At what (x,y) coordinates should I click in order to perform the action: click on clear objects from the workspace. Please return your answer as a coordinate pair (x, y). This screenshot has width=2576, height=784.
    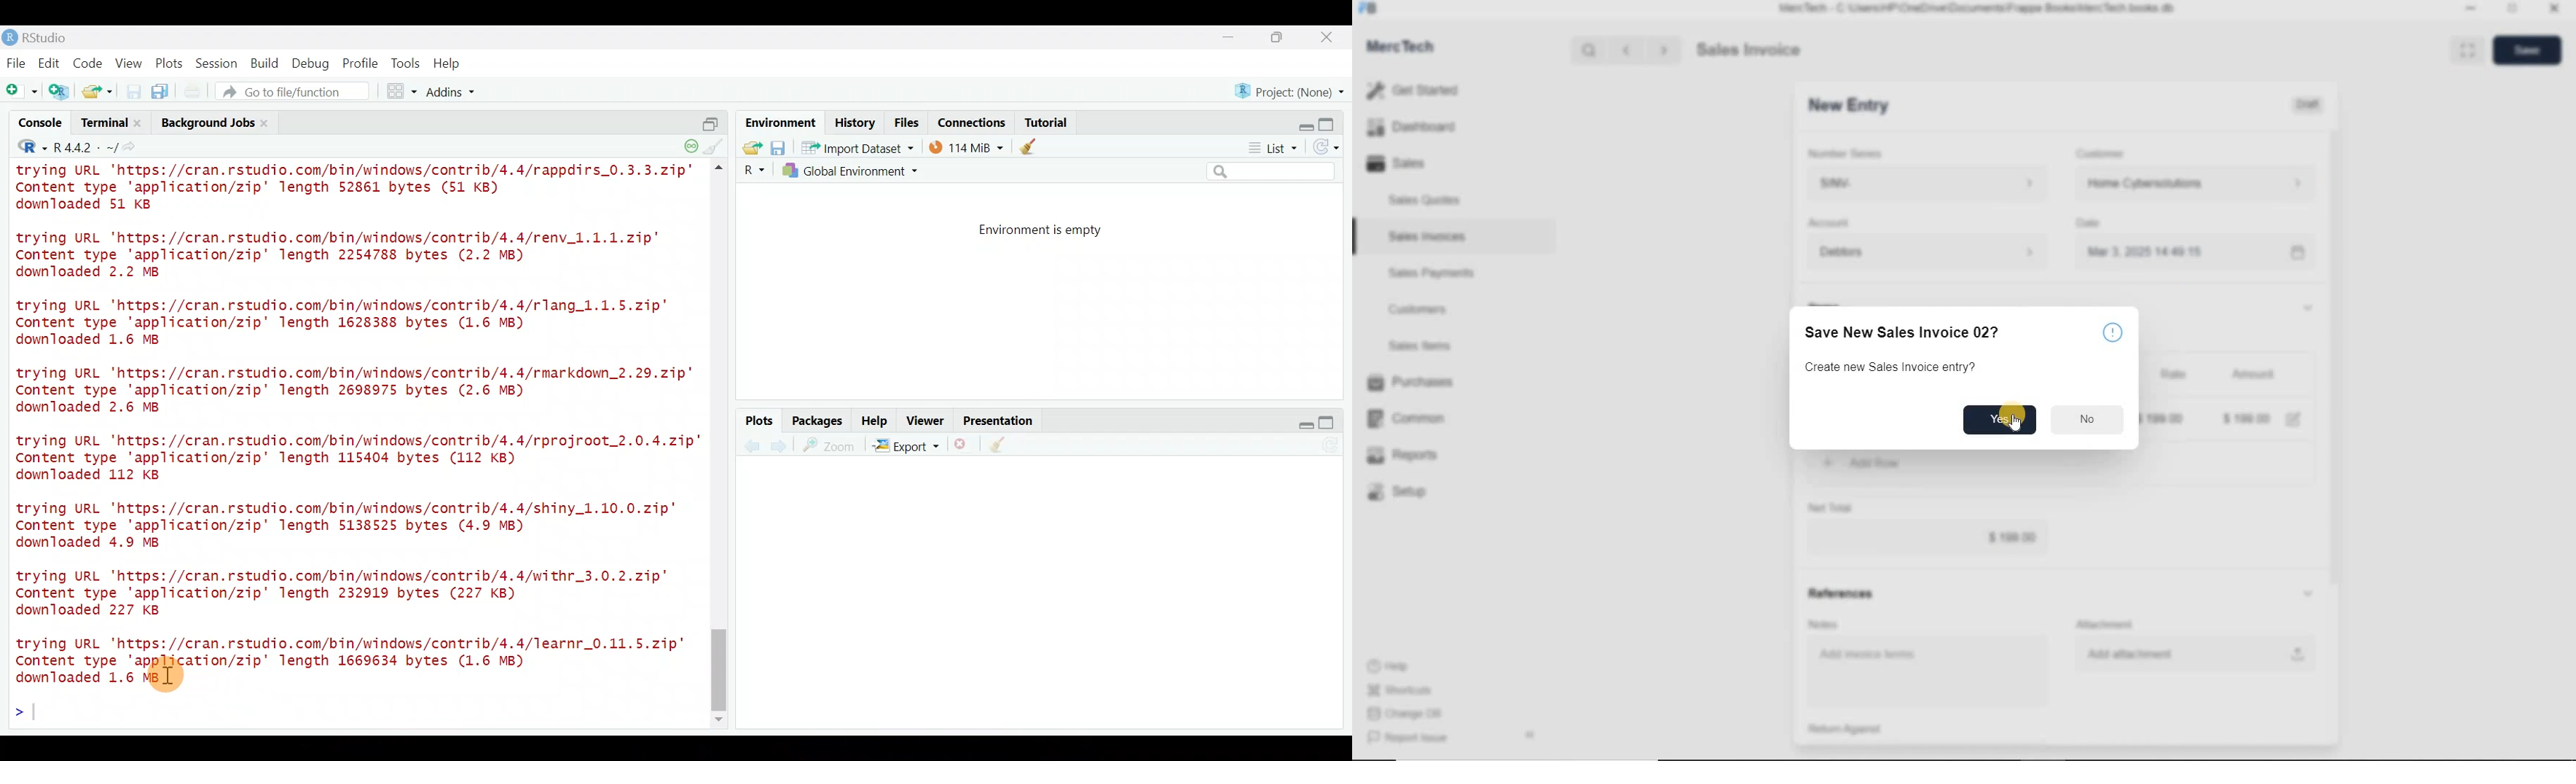
    Looking at the image, I should click on (1030, 146).